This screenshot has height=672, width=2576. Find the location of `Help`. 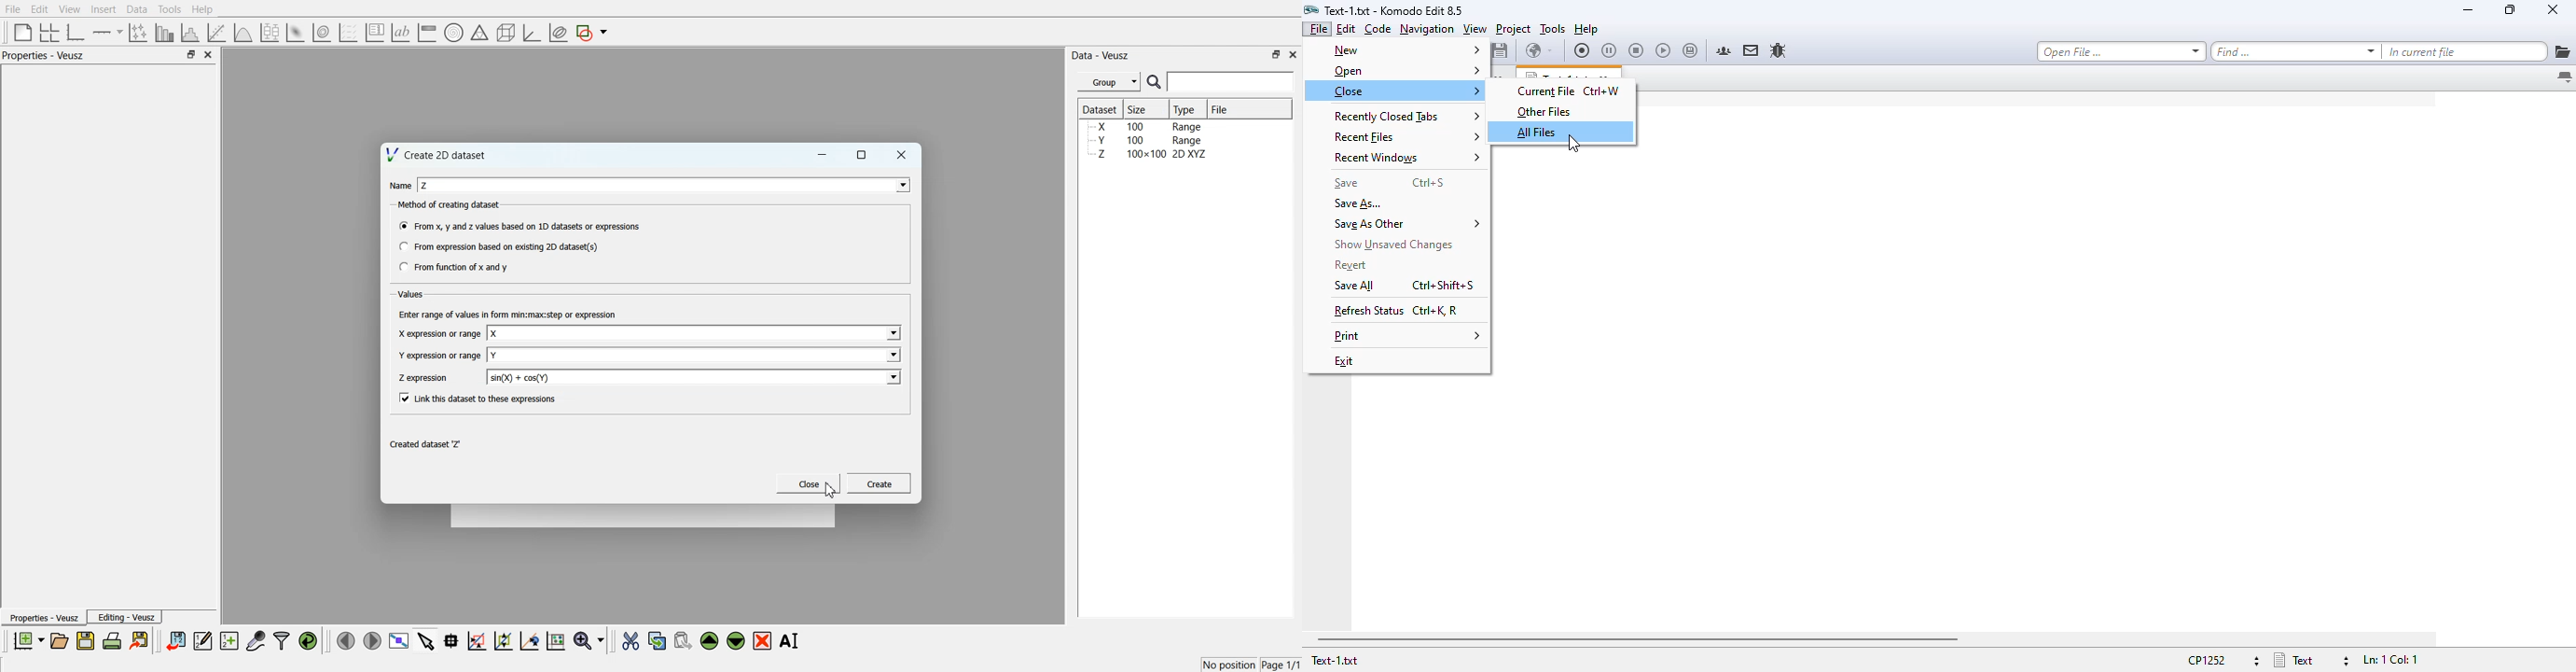

Help is located at coordinates (203, 10).